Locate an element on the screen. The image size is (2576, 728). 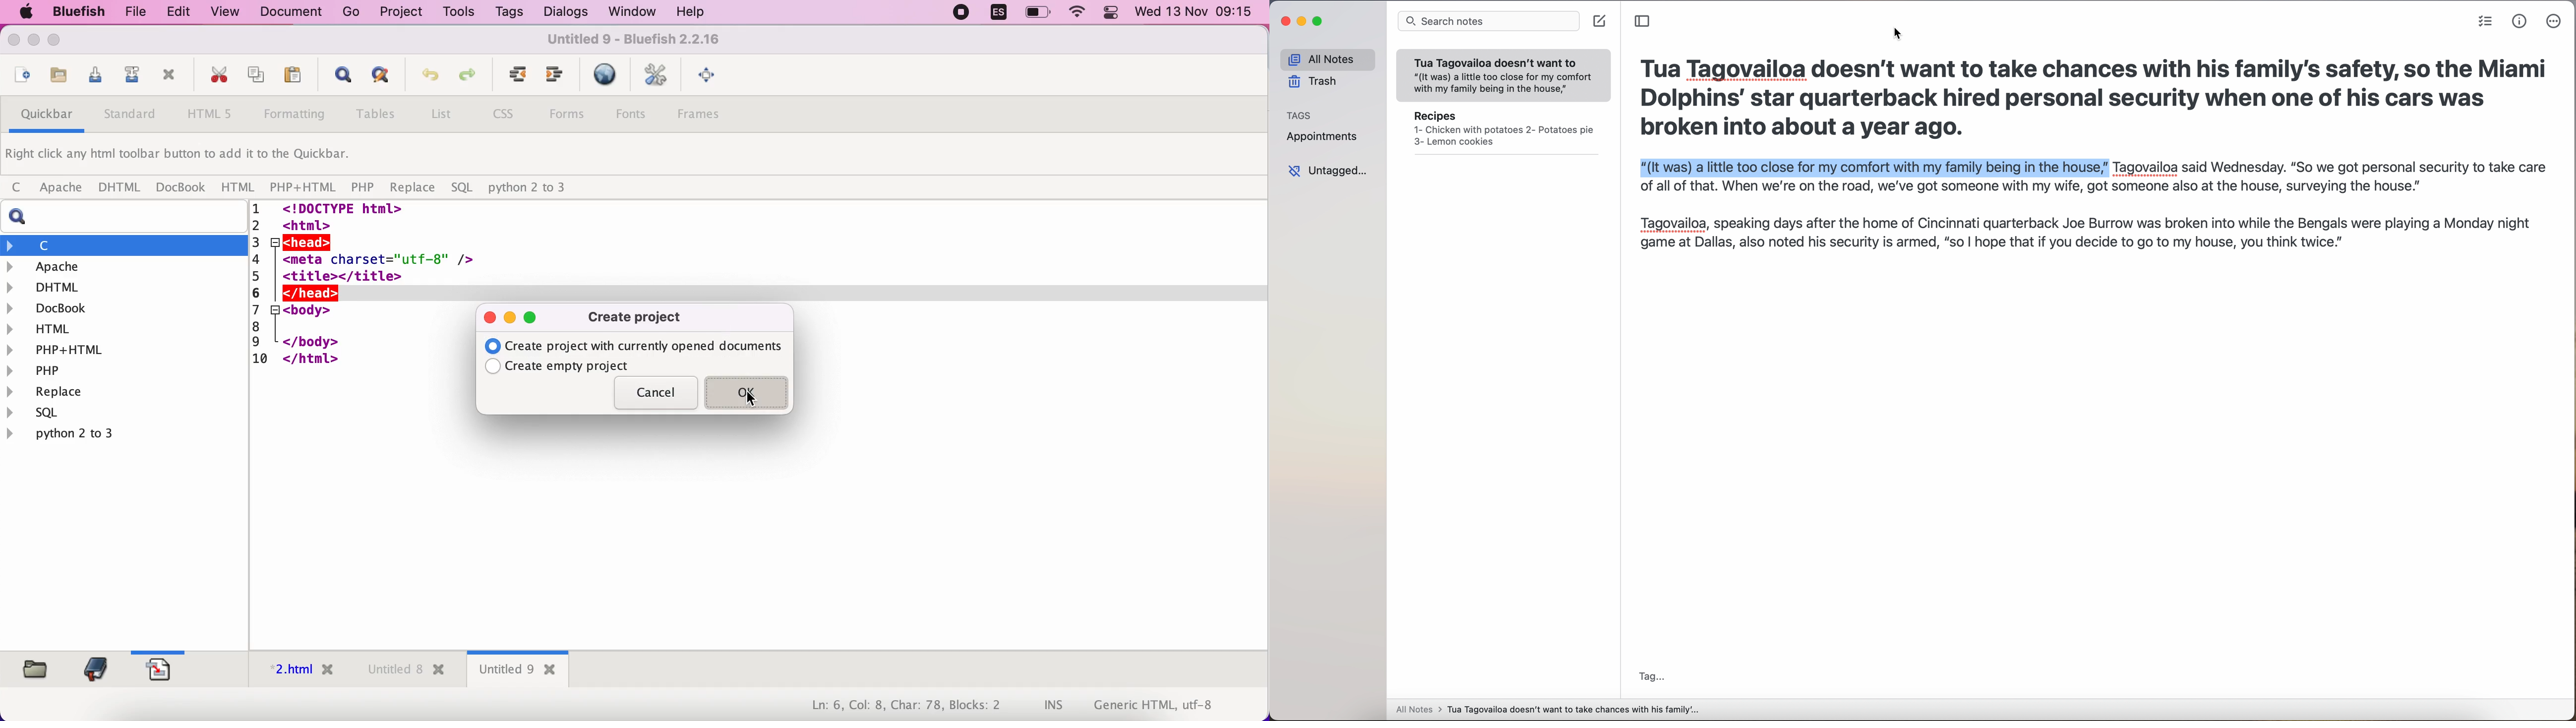
standard is located at coordinates (131, 117).